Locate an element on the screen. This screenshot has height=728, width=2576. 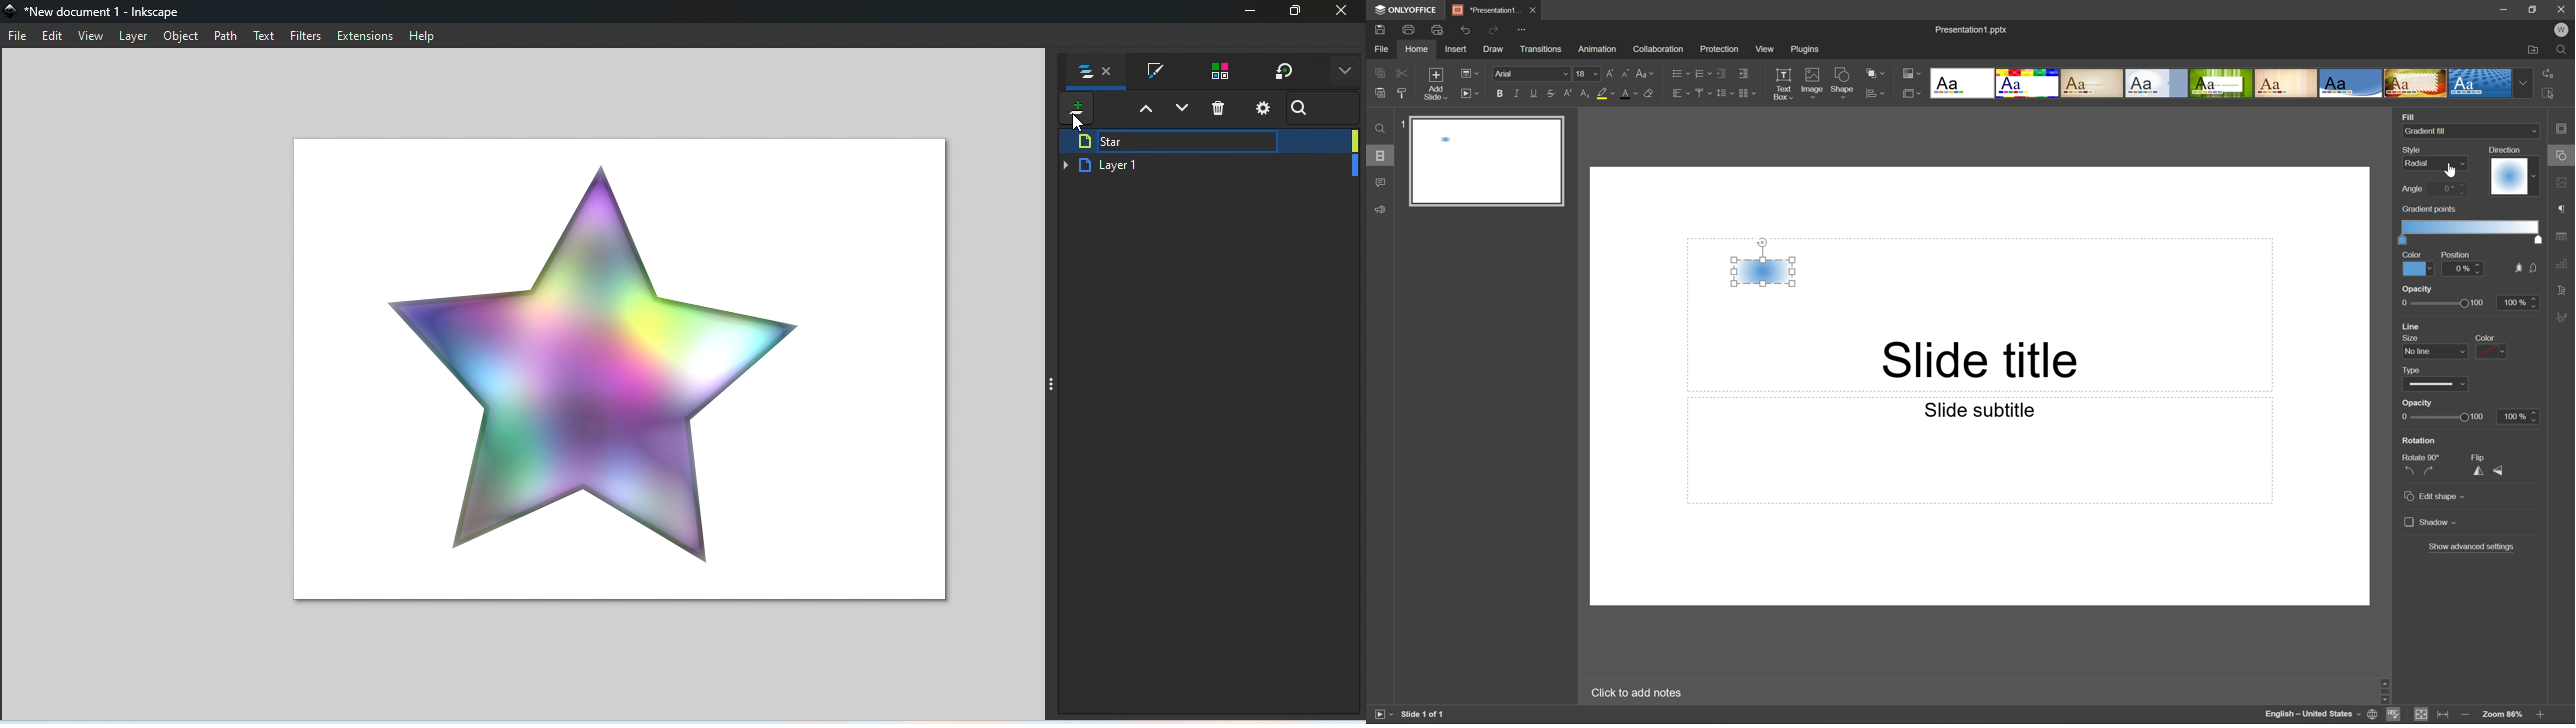
Click to add notes is located at coordinates (1634, 691).